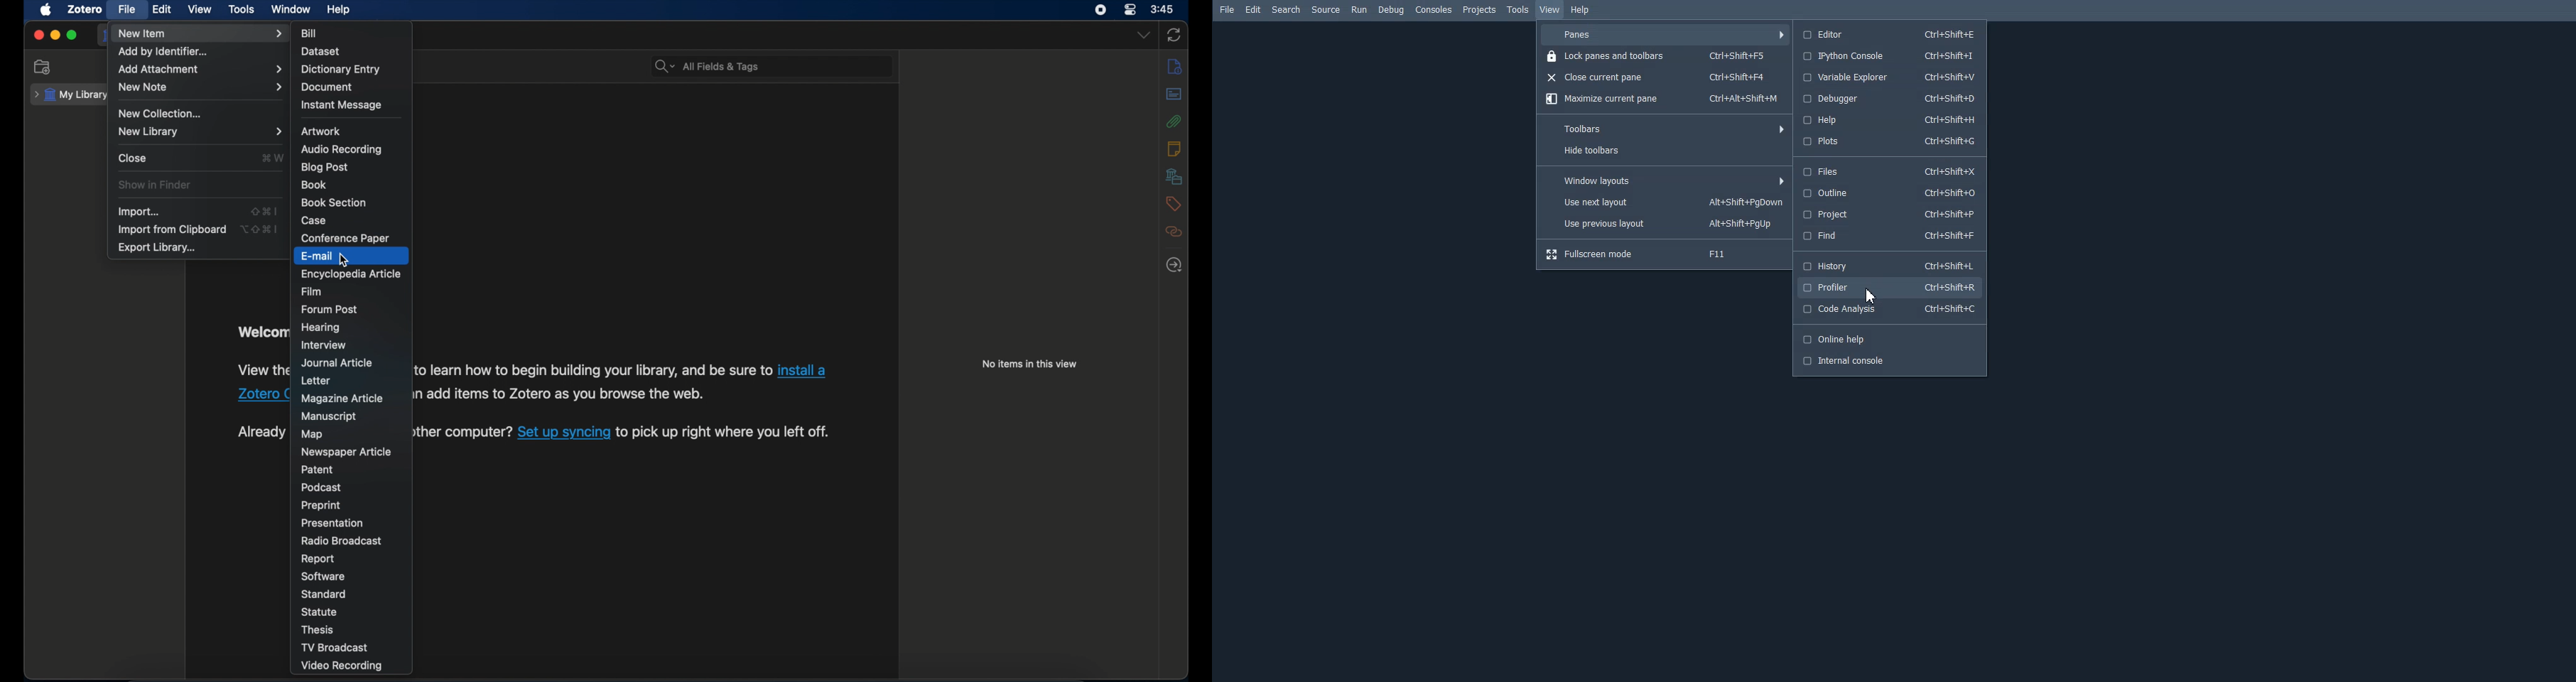 This screenshot has width=2576, height=700. What do you see at coordinates (322, 50) in the screenshot?
I see `dataset` at bounding box center [322, 50].